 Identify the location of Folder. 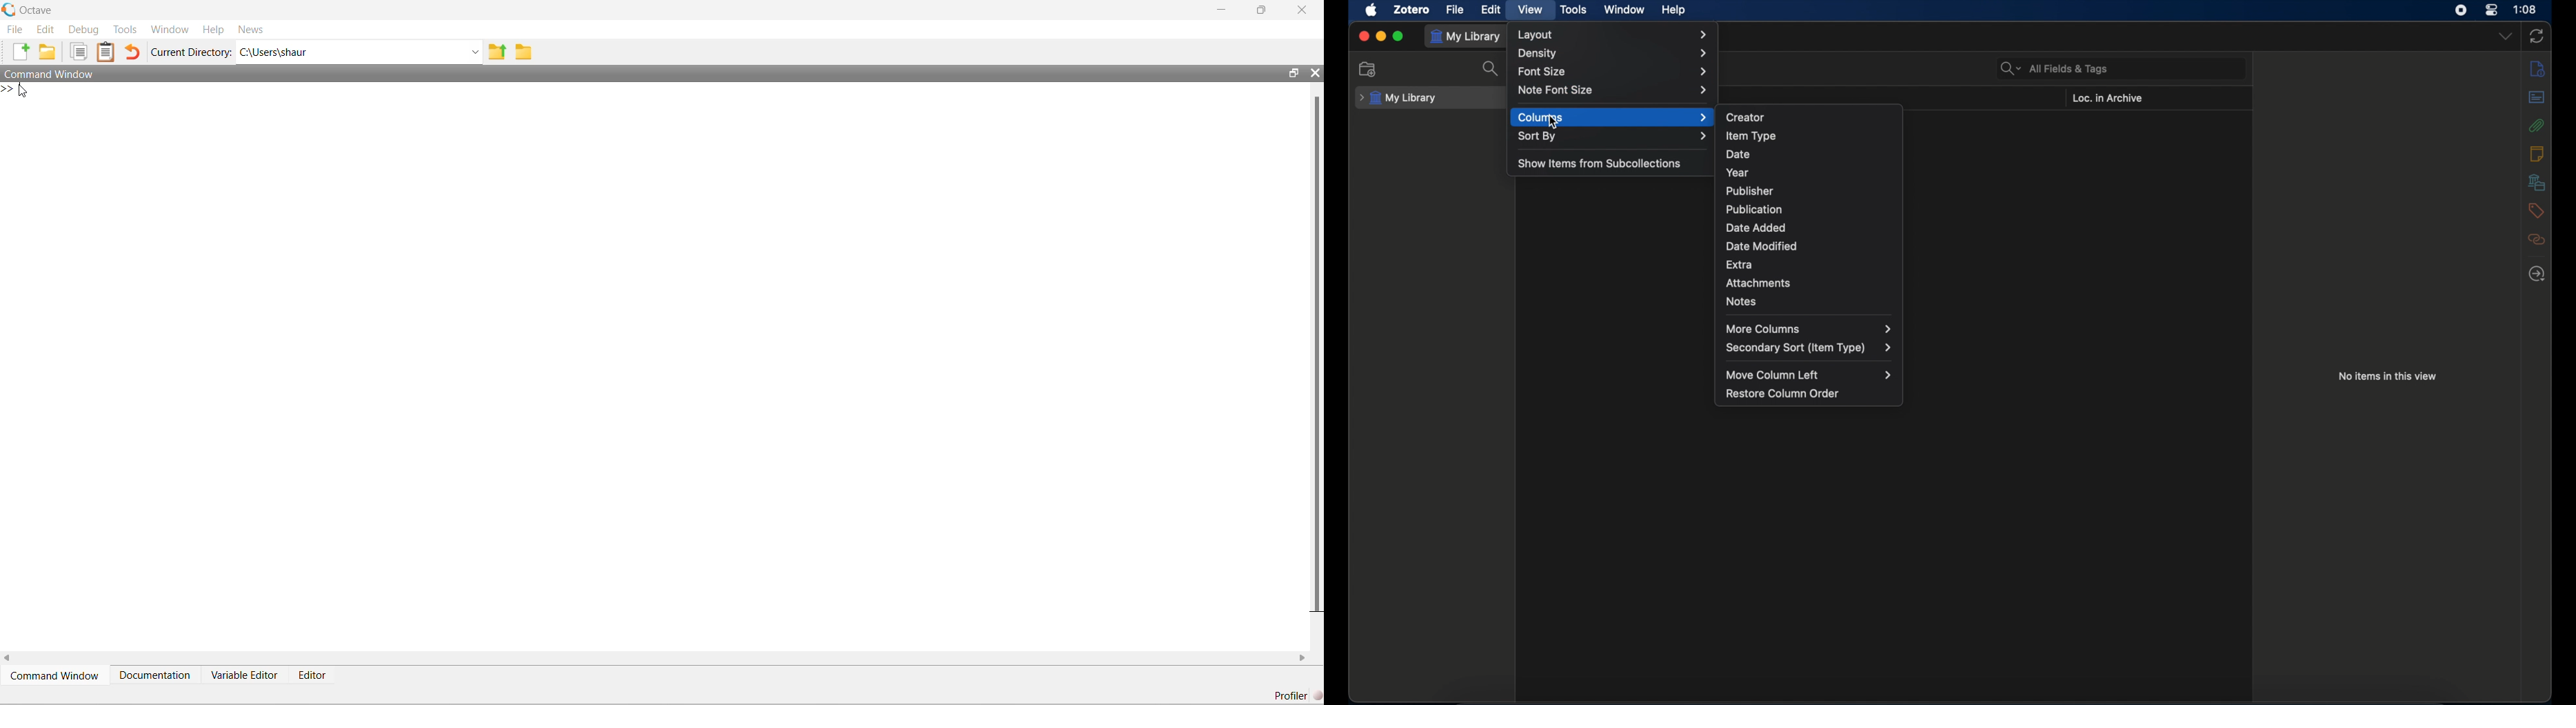
(524, 52).